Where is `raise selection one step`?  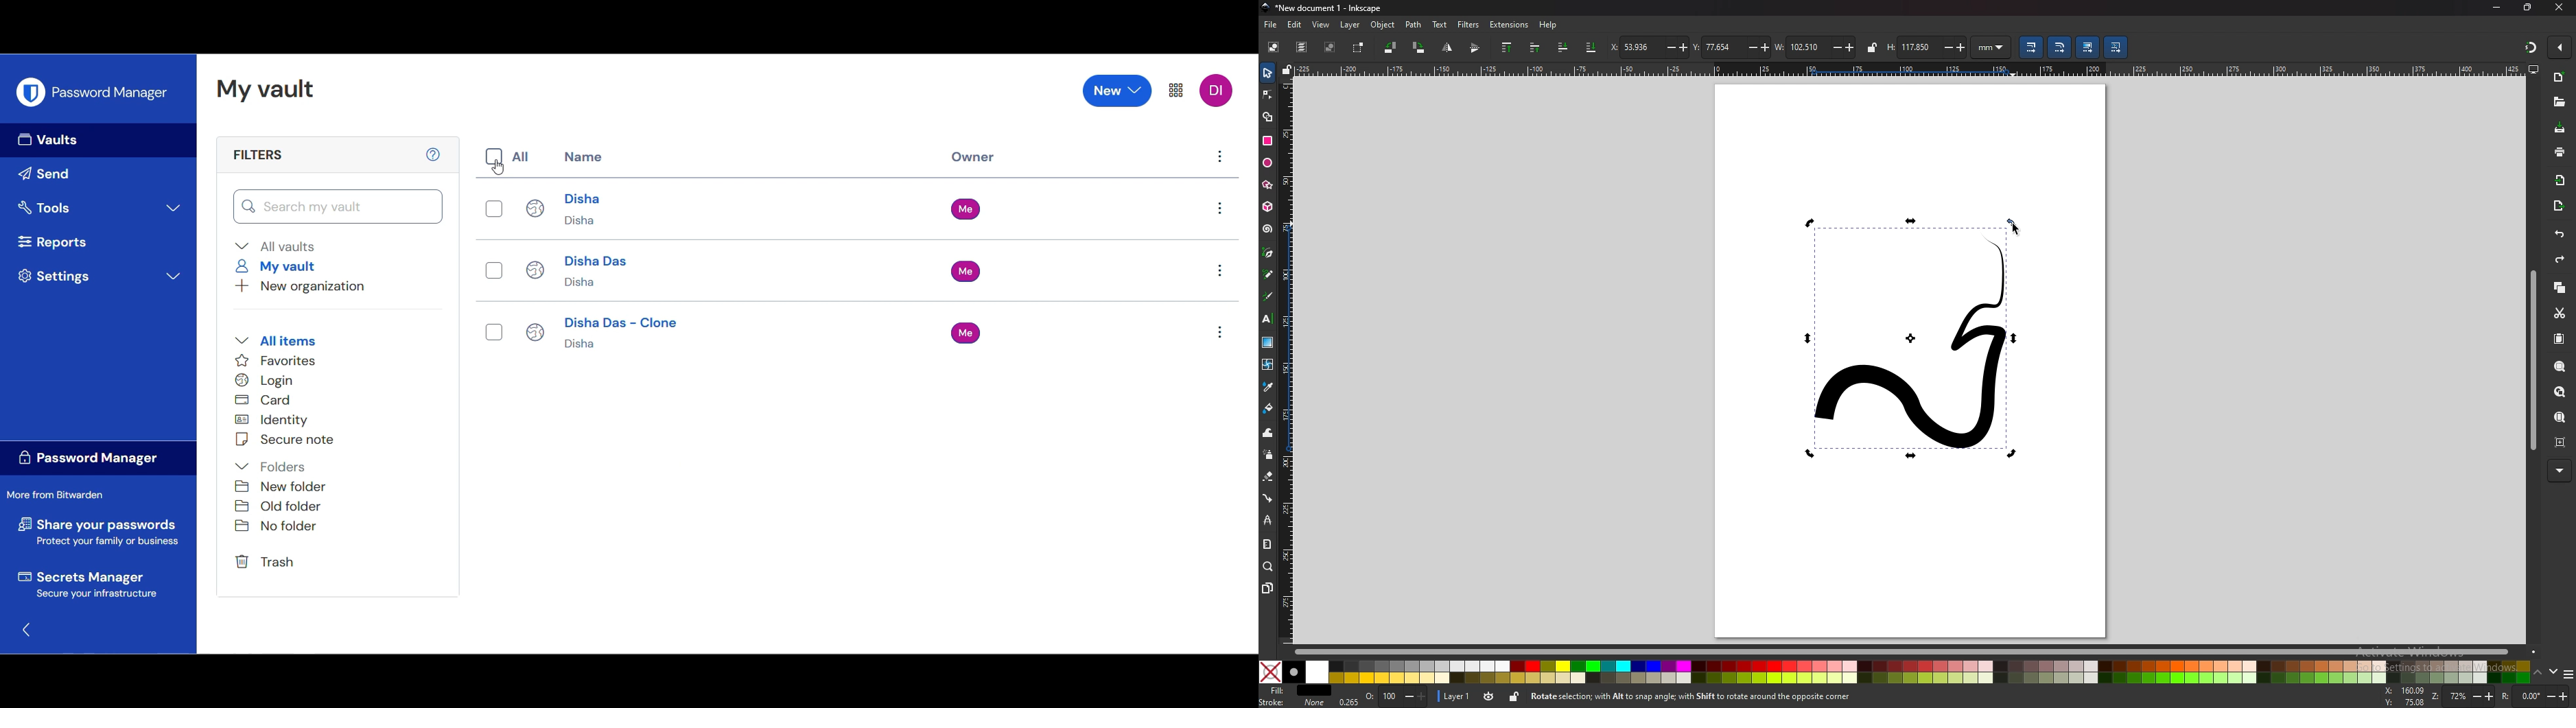 raise selection one step is located at coordinates (1534, 48).